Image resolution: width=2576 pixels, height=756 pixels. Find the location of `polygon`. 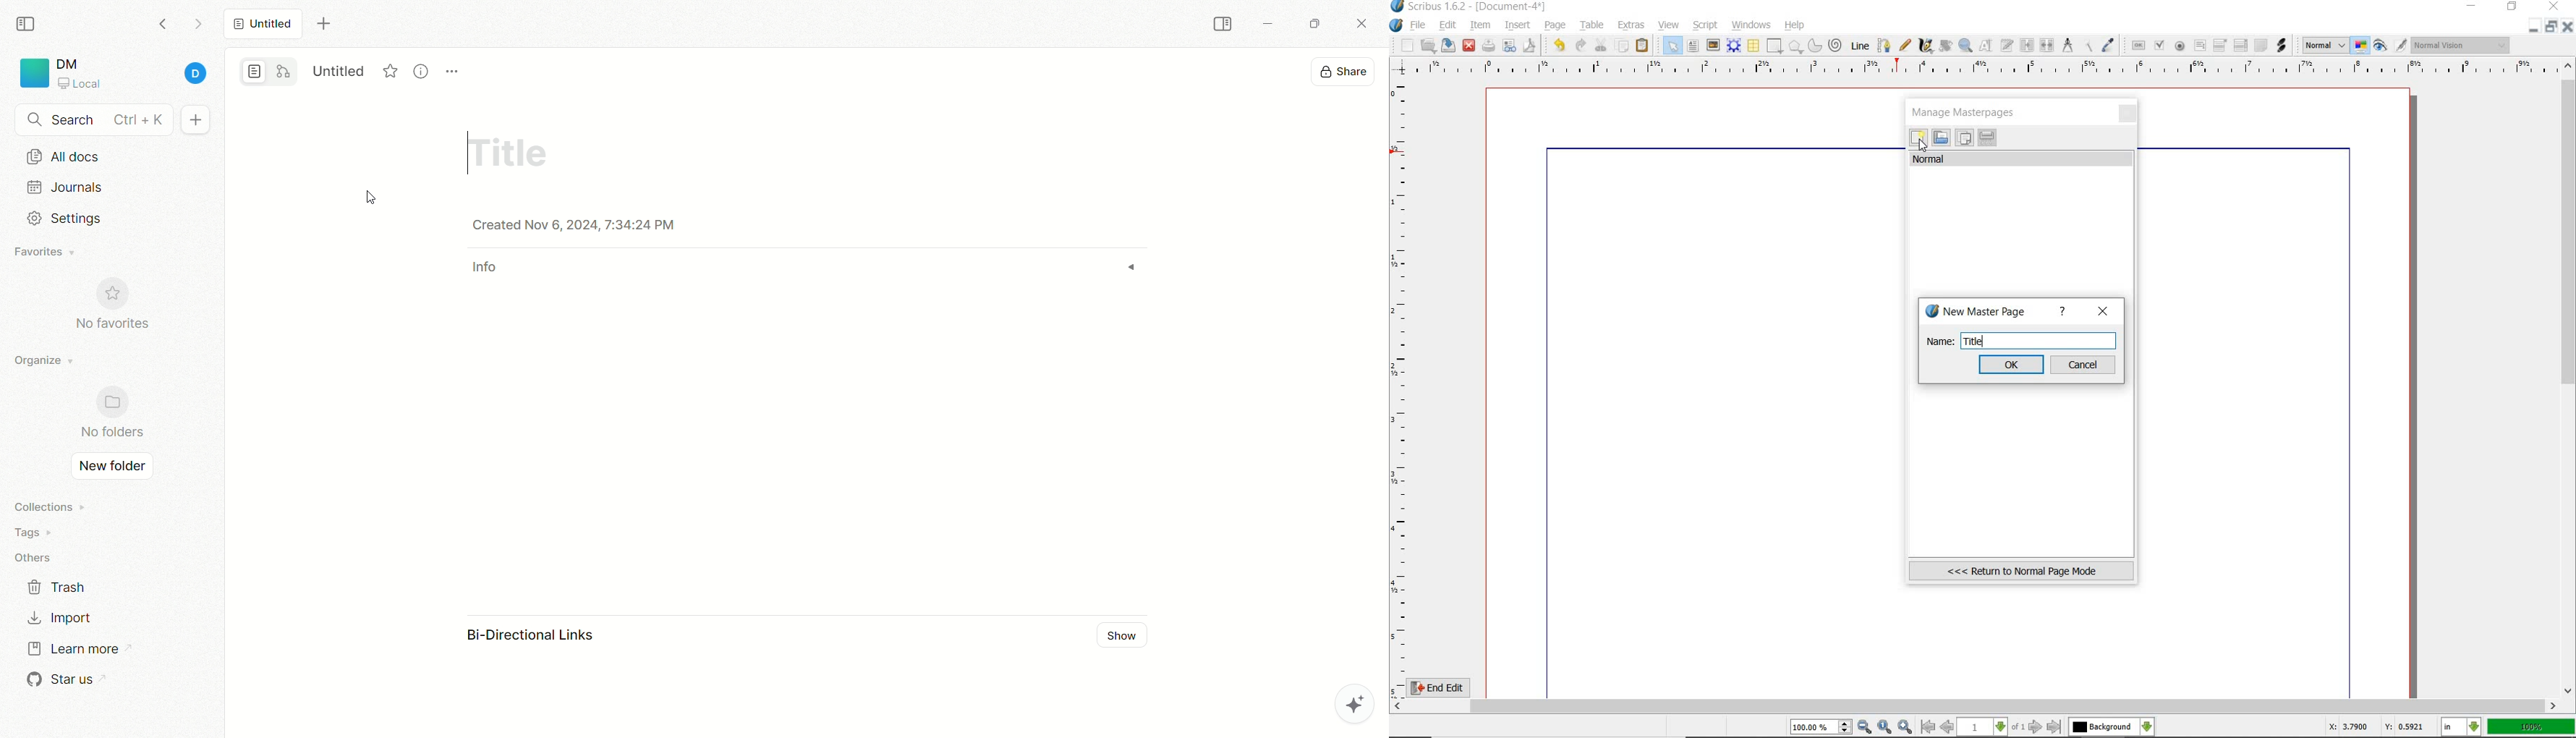

polygon is located at coordinates (1795, 47).